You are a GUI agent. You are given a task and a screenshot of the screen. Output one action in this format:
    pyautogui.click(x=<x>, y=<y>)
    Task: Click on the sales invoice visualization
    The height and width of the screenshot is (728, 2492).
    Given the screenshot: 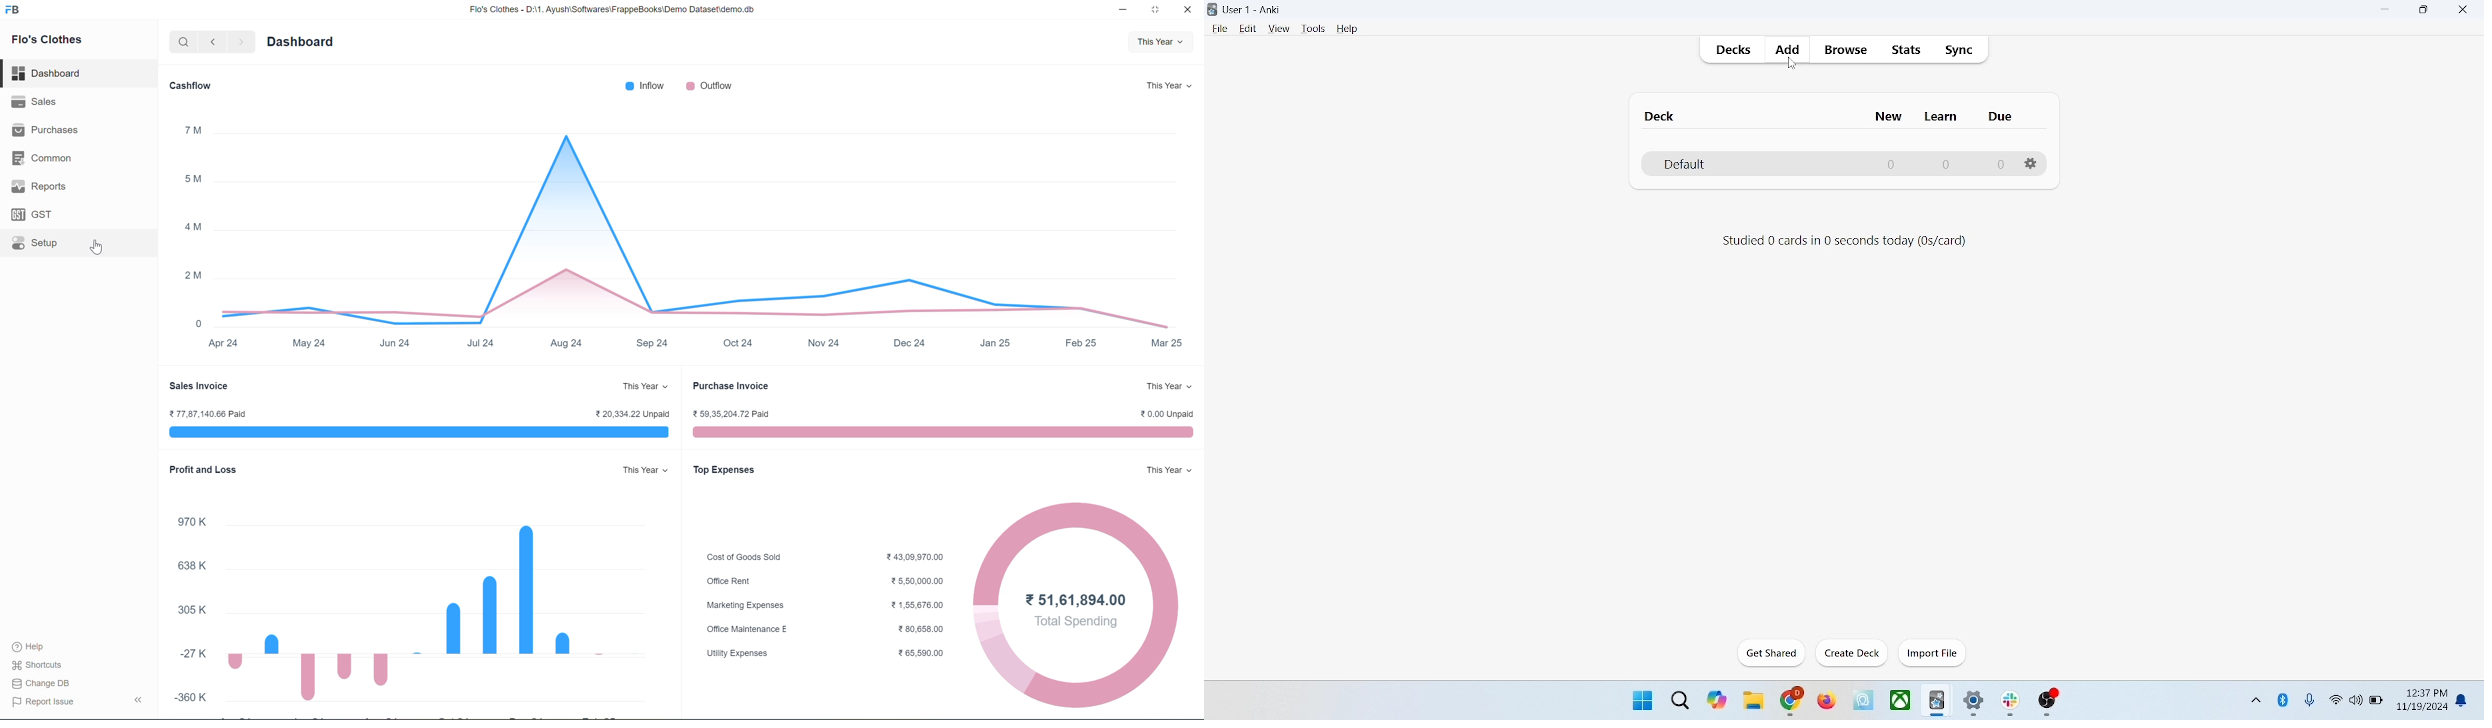 What is the action you would take?
    pyautogui.click(x=420, y=431)
    